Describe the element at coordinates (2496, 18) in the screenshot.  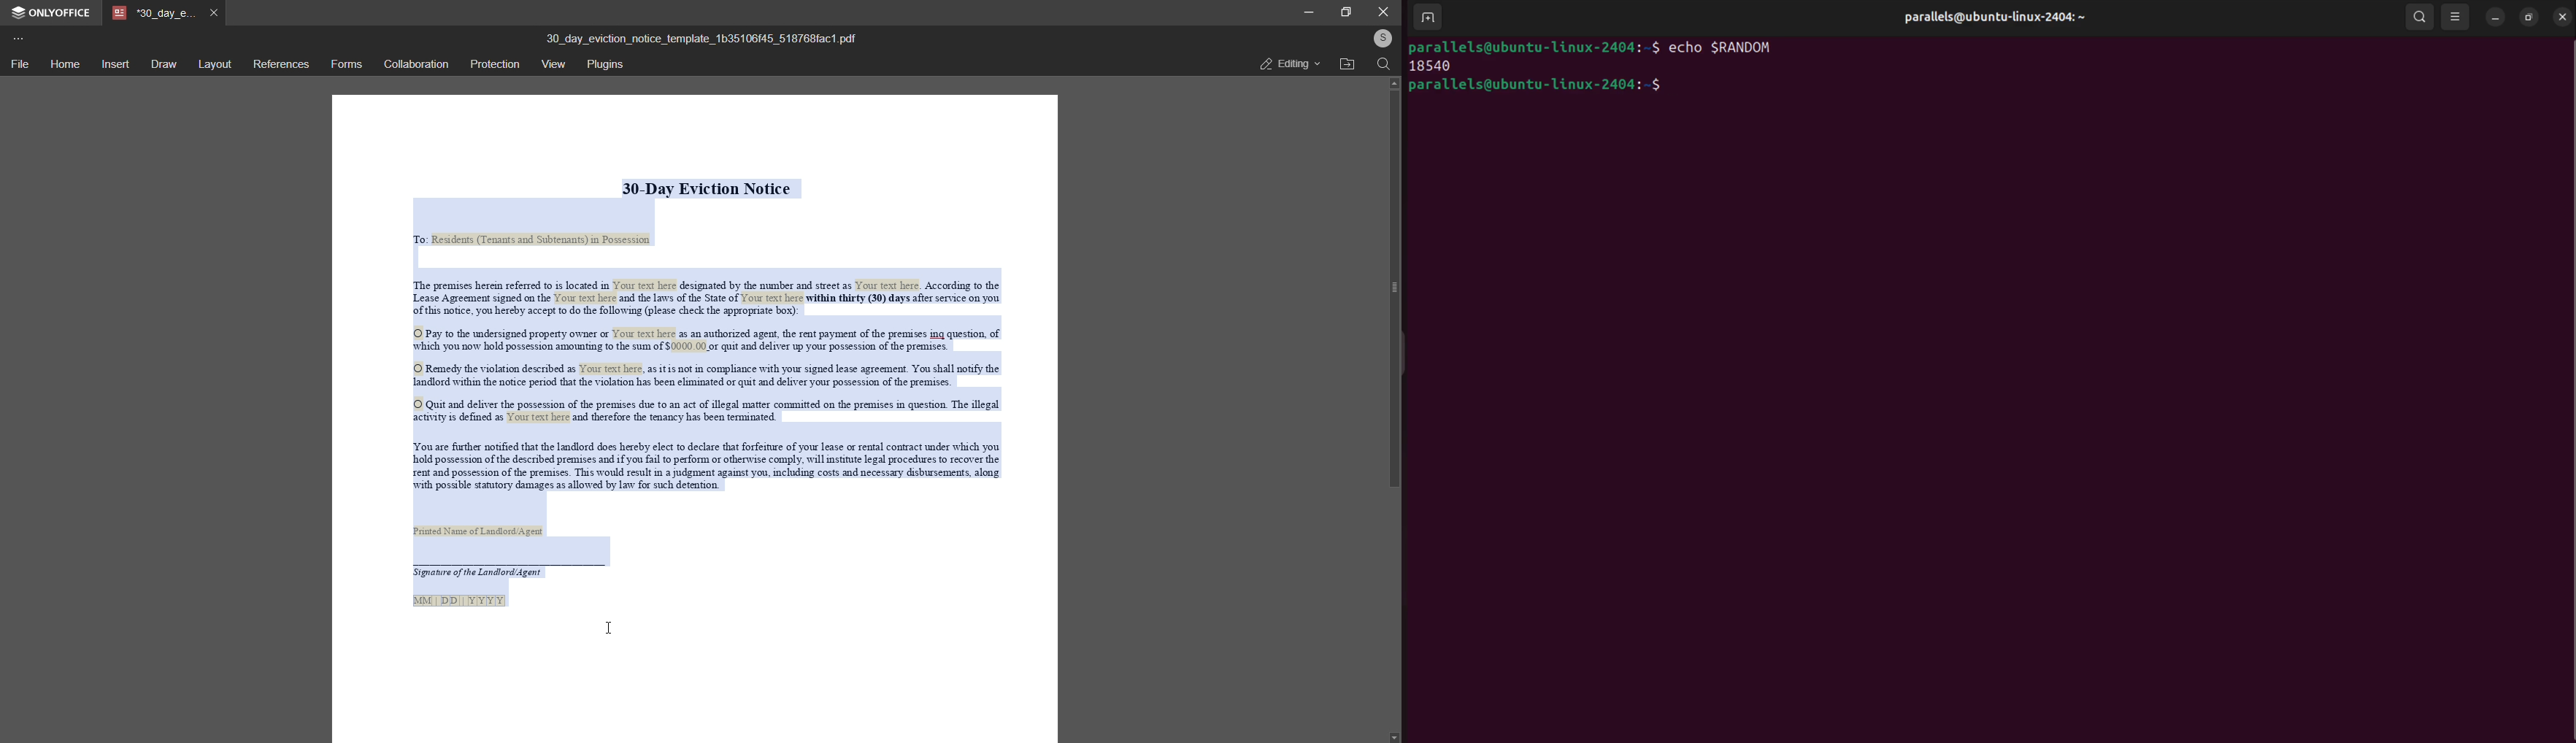
I see `minimize` at that location.